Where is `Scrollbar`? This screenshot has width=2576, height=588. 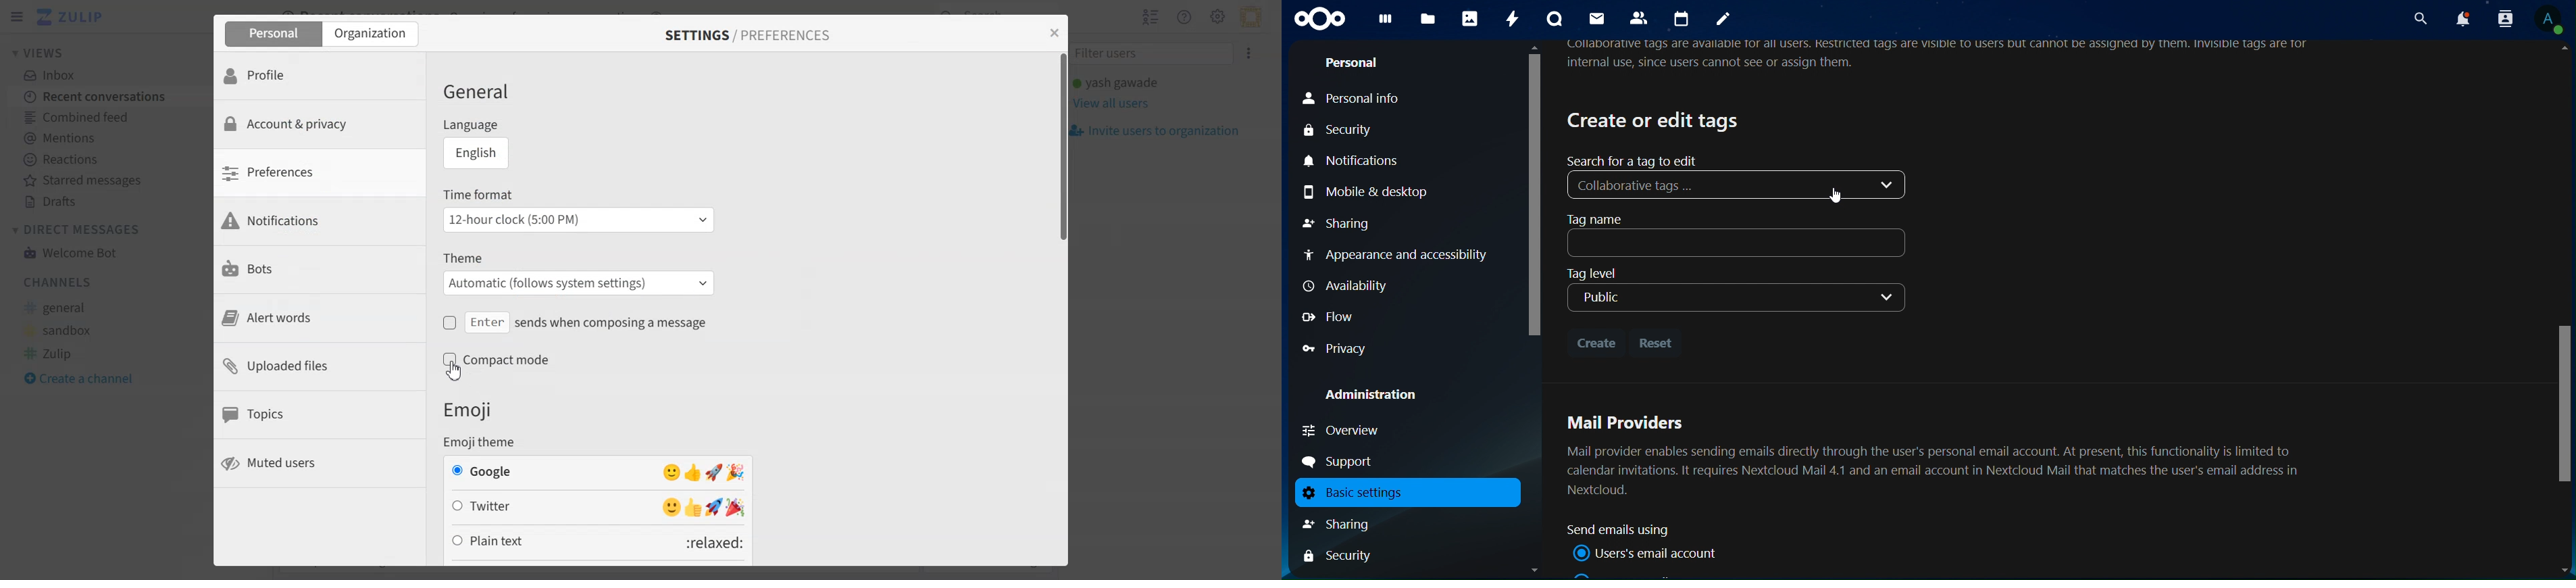 Scrollbar is located at coordinates (2562, 311).